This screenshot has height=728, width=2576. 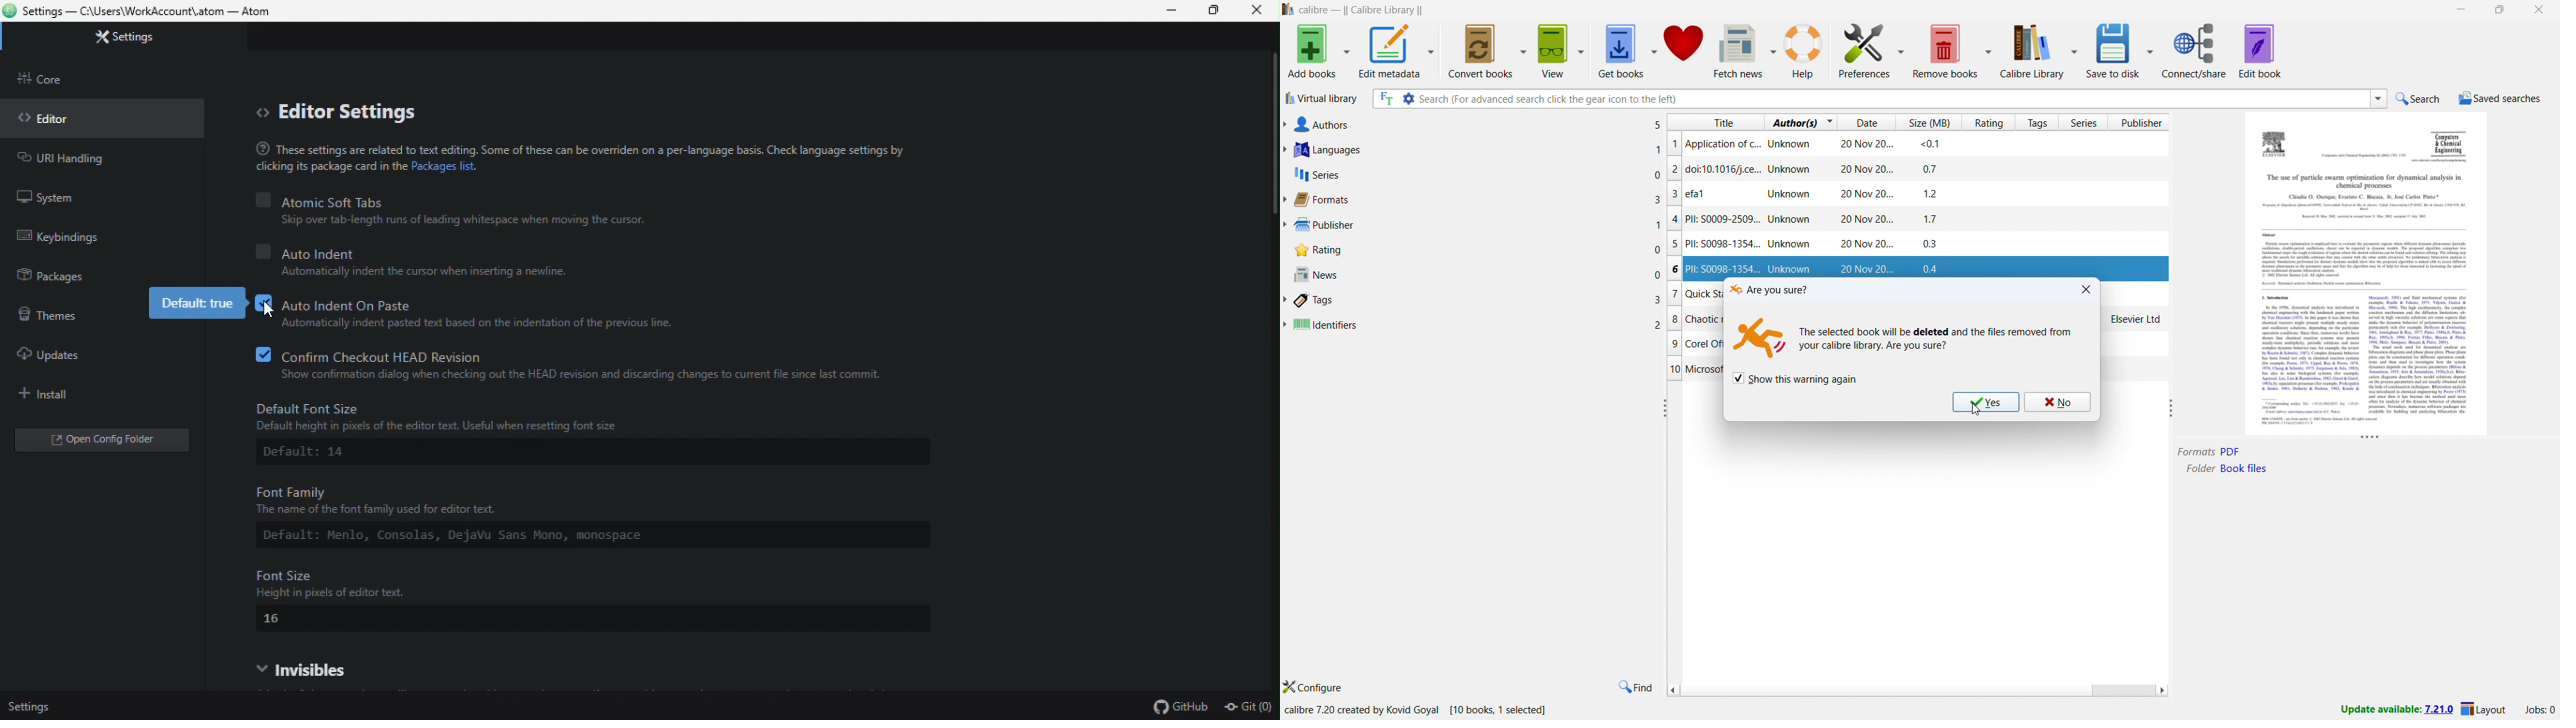 I want to click on saved serches menu, so click(x=2500, y=100).